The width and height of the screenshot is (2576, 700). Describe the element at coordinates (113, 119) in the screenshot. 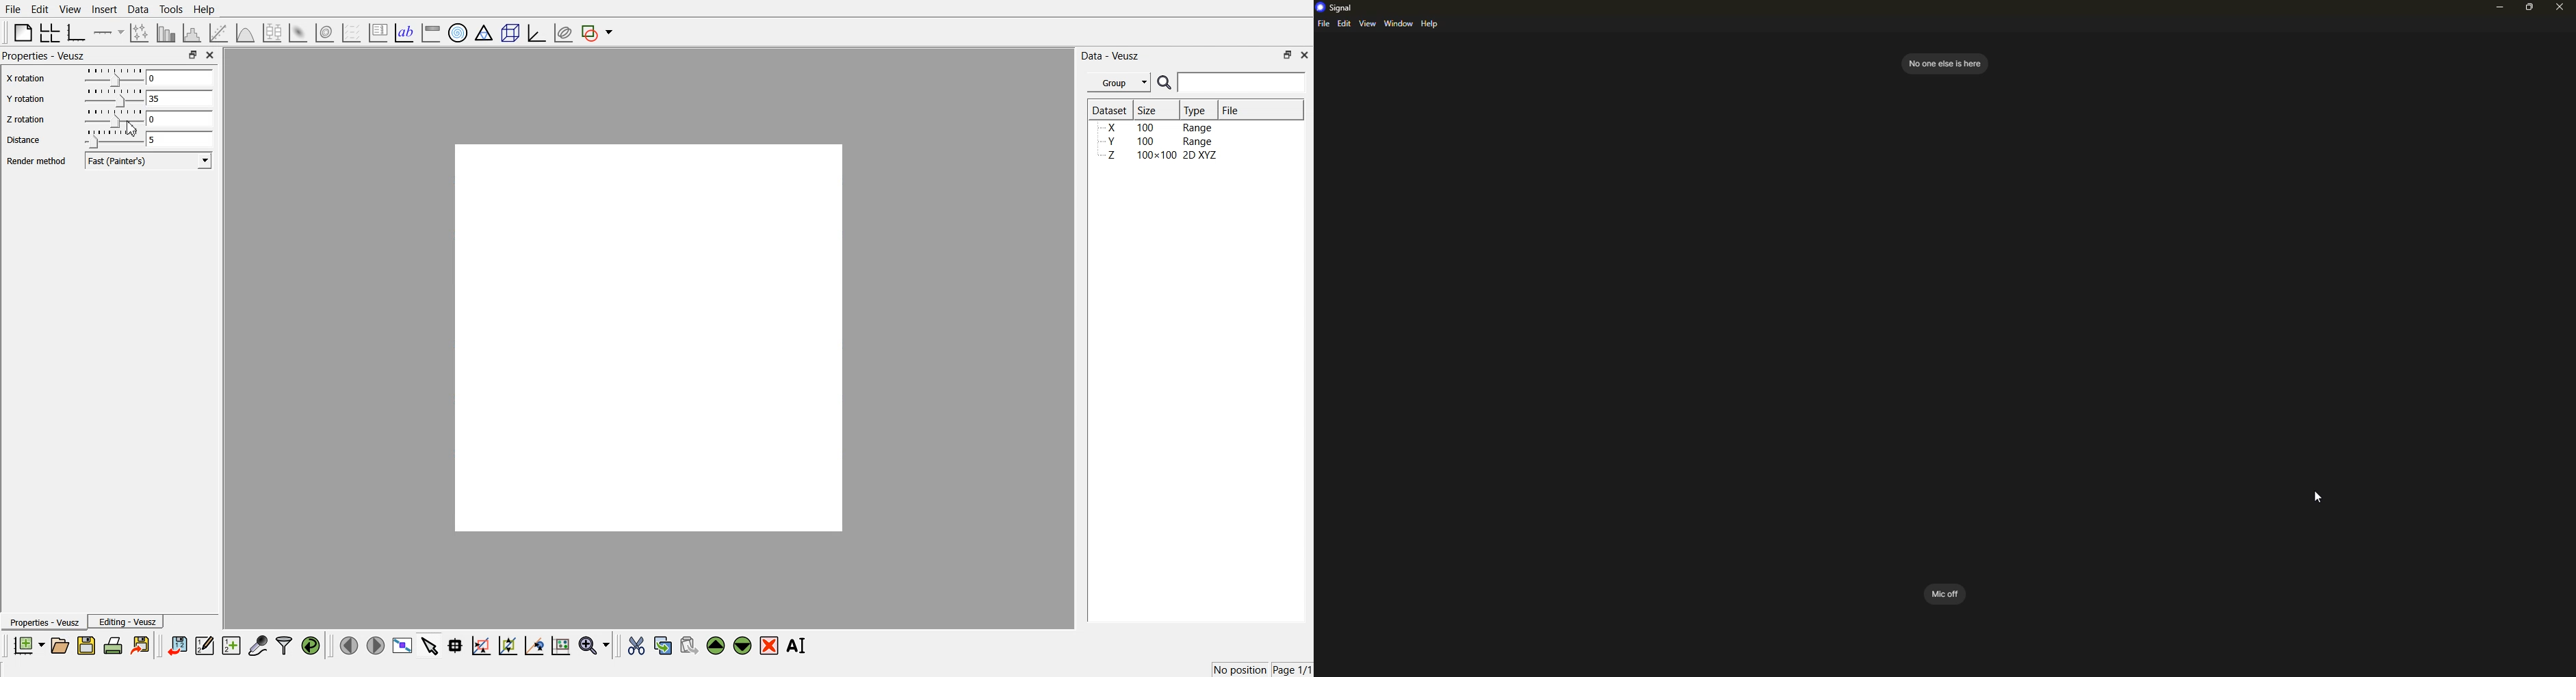

I see `Drag Handle` at that location.